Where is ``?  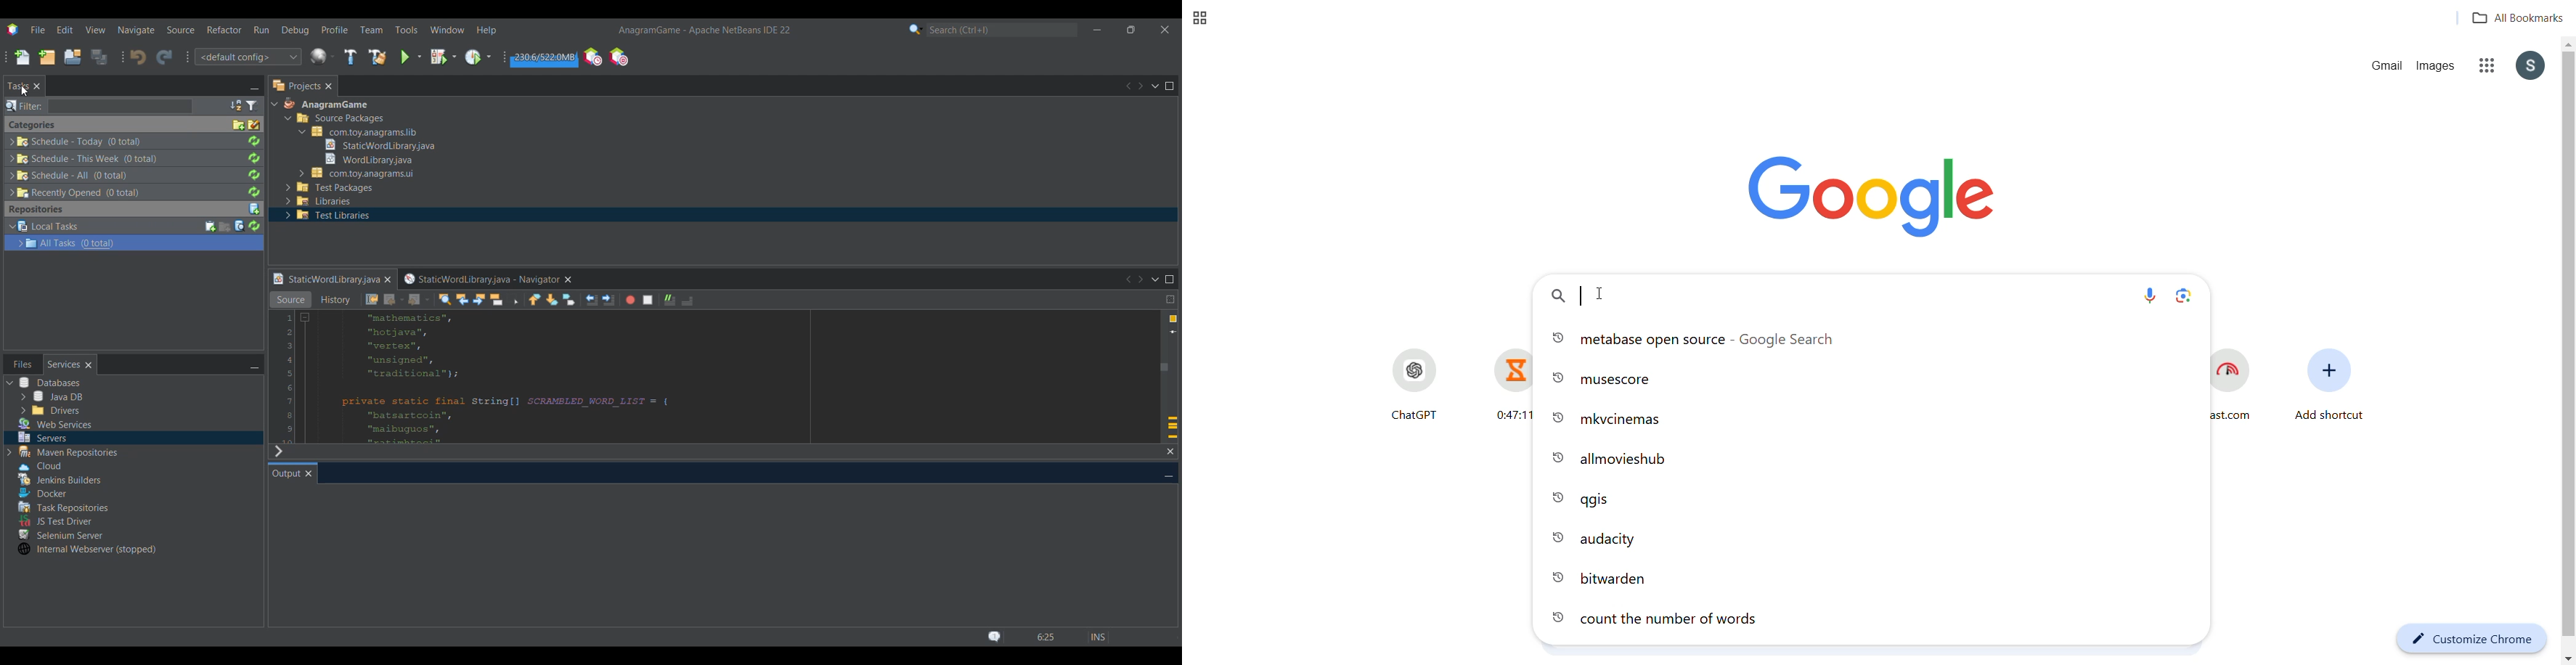  is located at coordinates (62, 506).